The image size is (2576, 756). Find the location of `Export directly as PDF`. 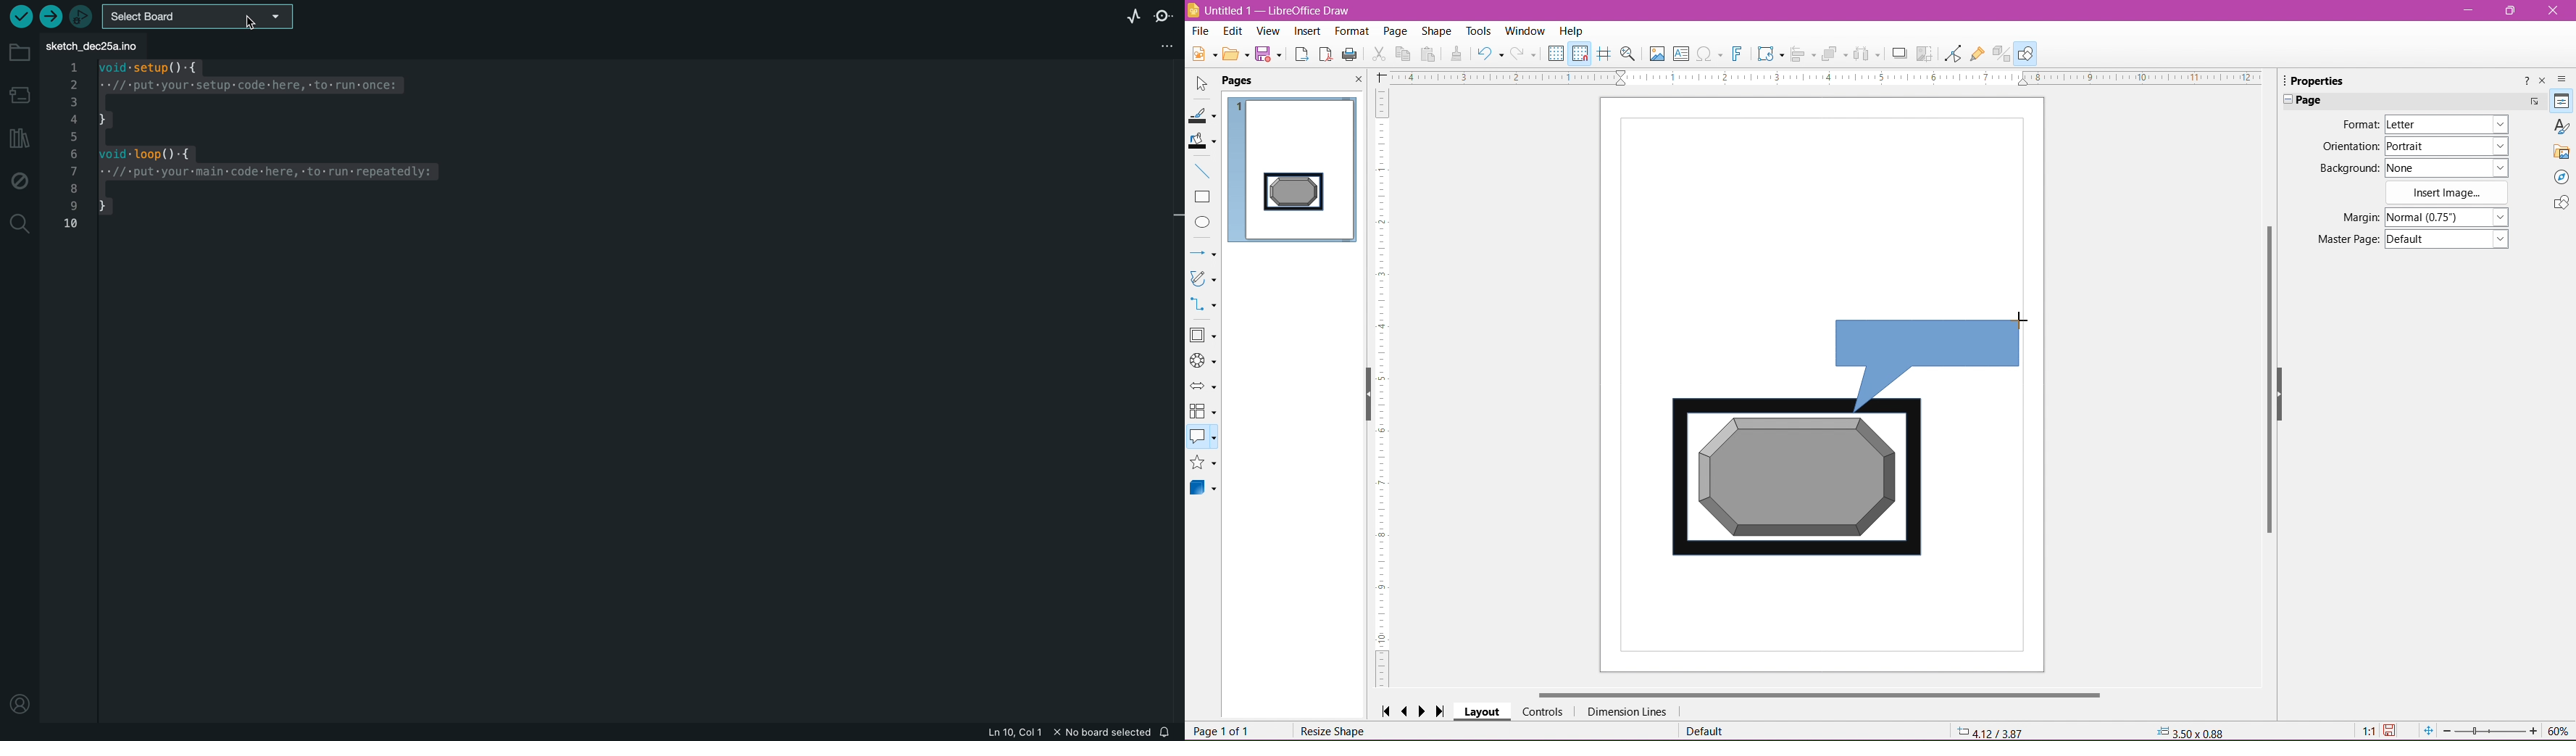

Export directly as PDF is located at coordinates (1325, 54).